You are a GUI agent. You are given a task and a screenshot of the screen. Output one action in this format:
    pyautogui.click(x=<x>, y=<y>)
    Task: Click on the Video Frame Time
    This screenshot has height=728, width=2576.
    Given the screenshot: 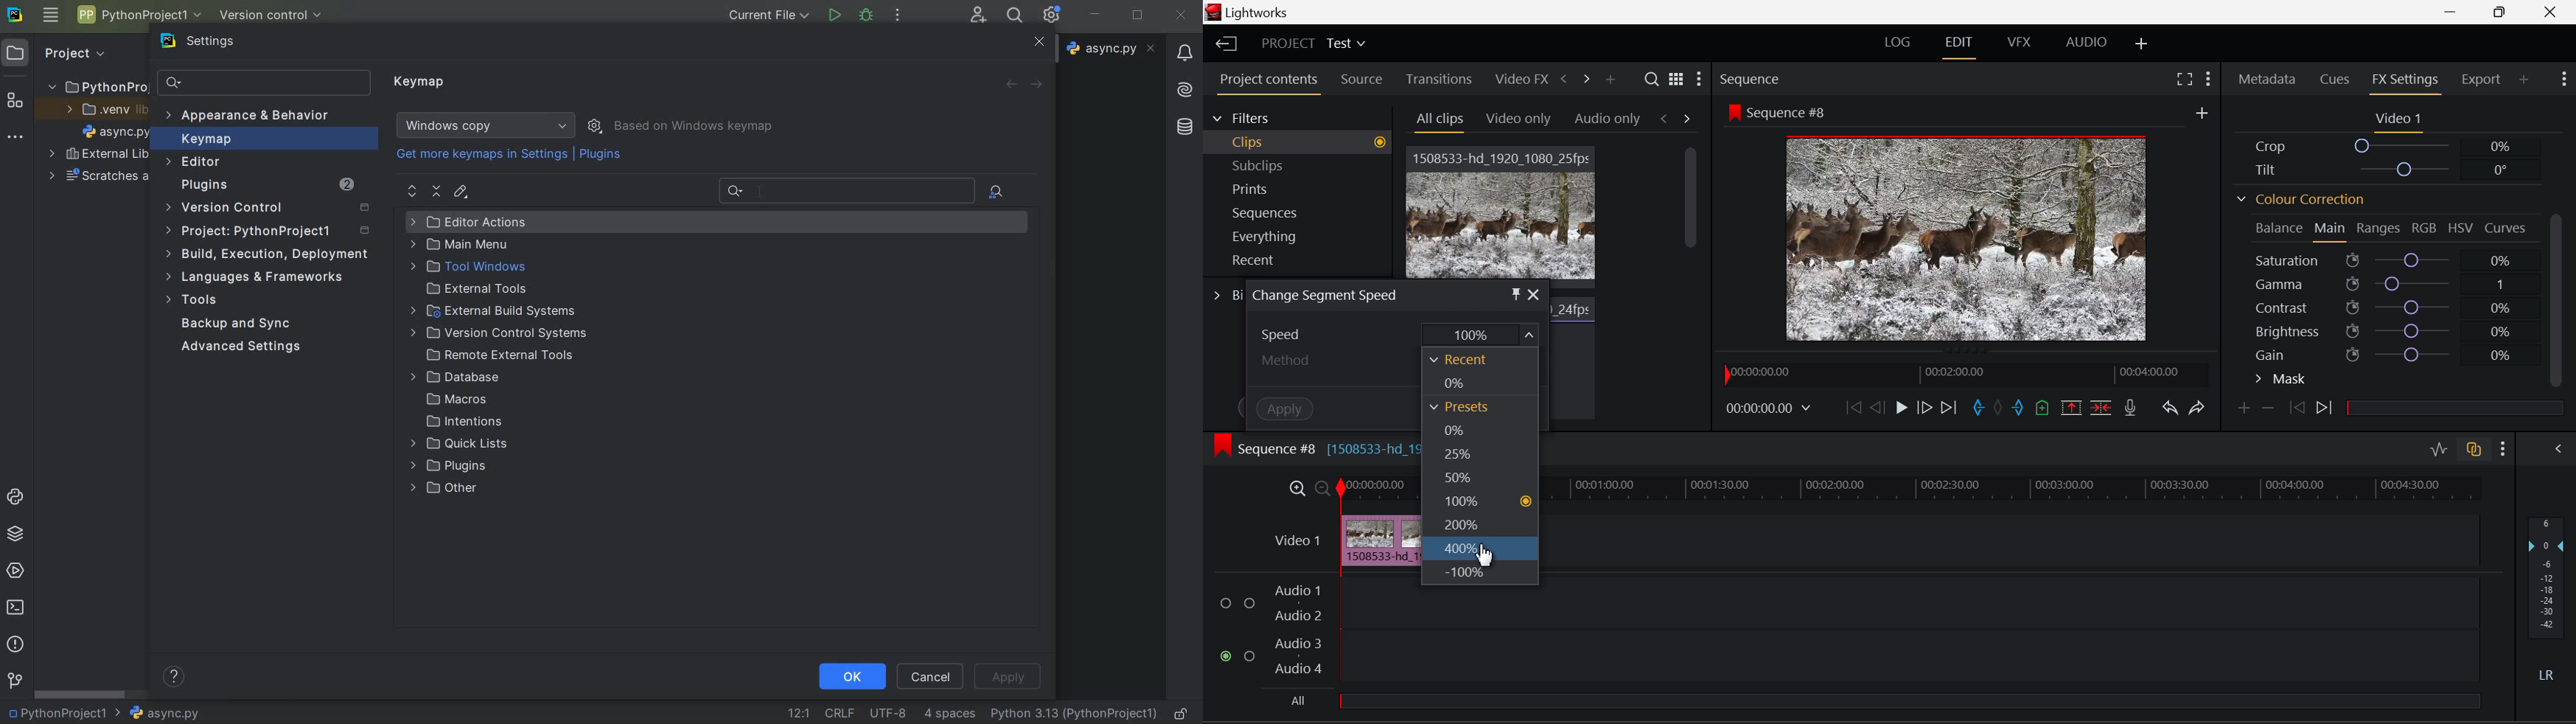 What is the action you would take?
    pyautogui.click(x=1766, y=406)
    